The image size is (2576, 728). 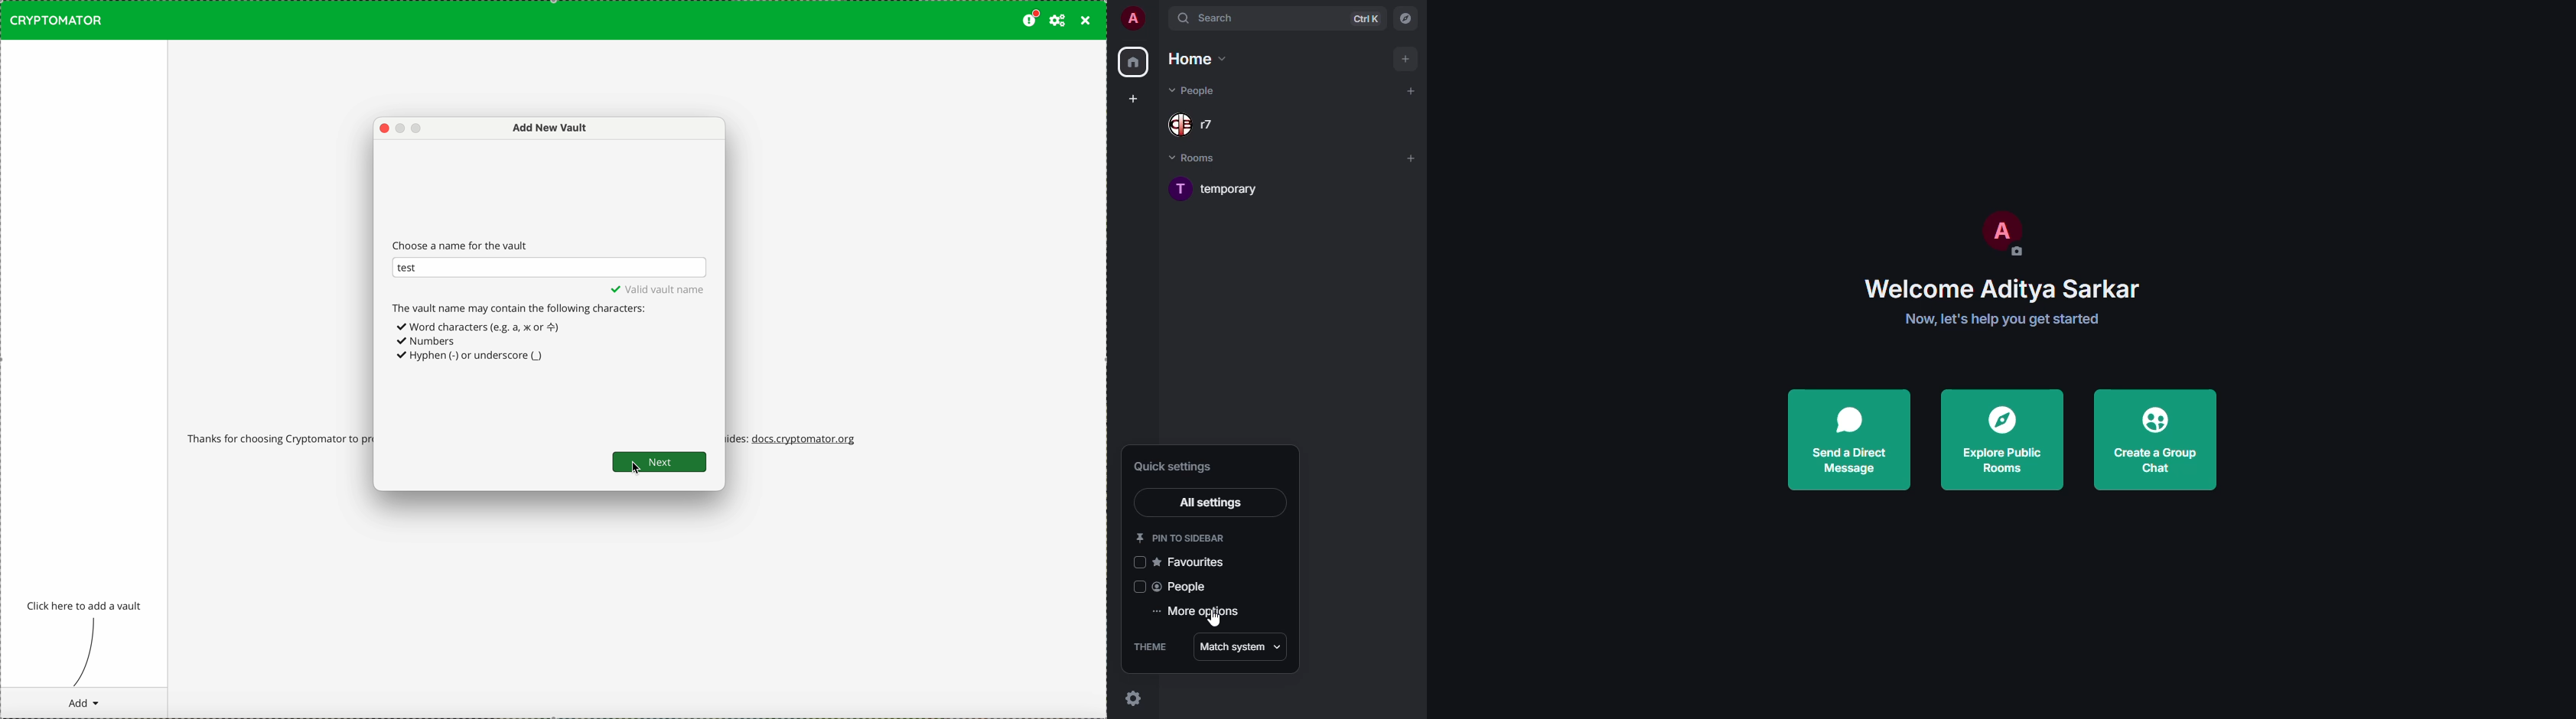 What do you see at coordinates (384, 129) in the screenshot?
I see `close` at bounding box center [384, 129].